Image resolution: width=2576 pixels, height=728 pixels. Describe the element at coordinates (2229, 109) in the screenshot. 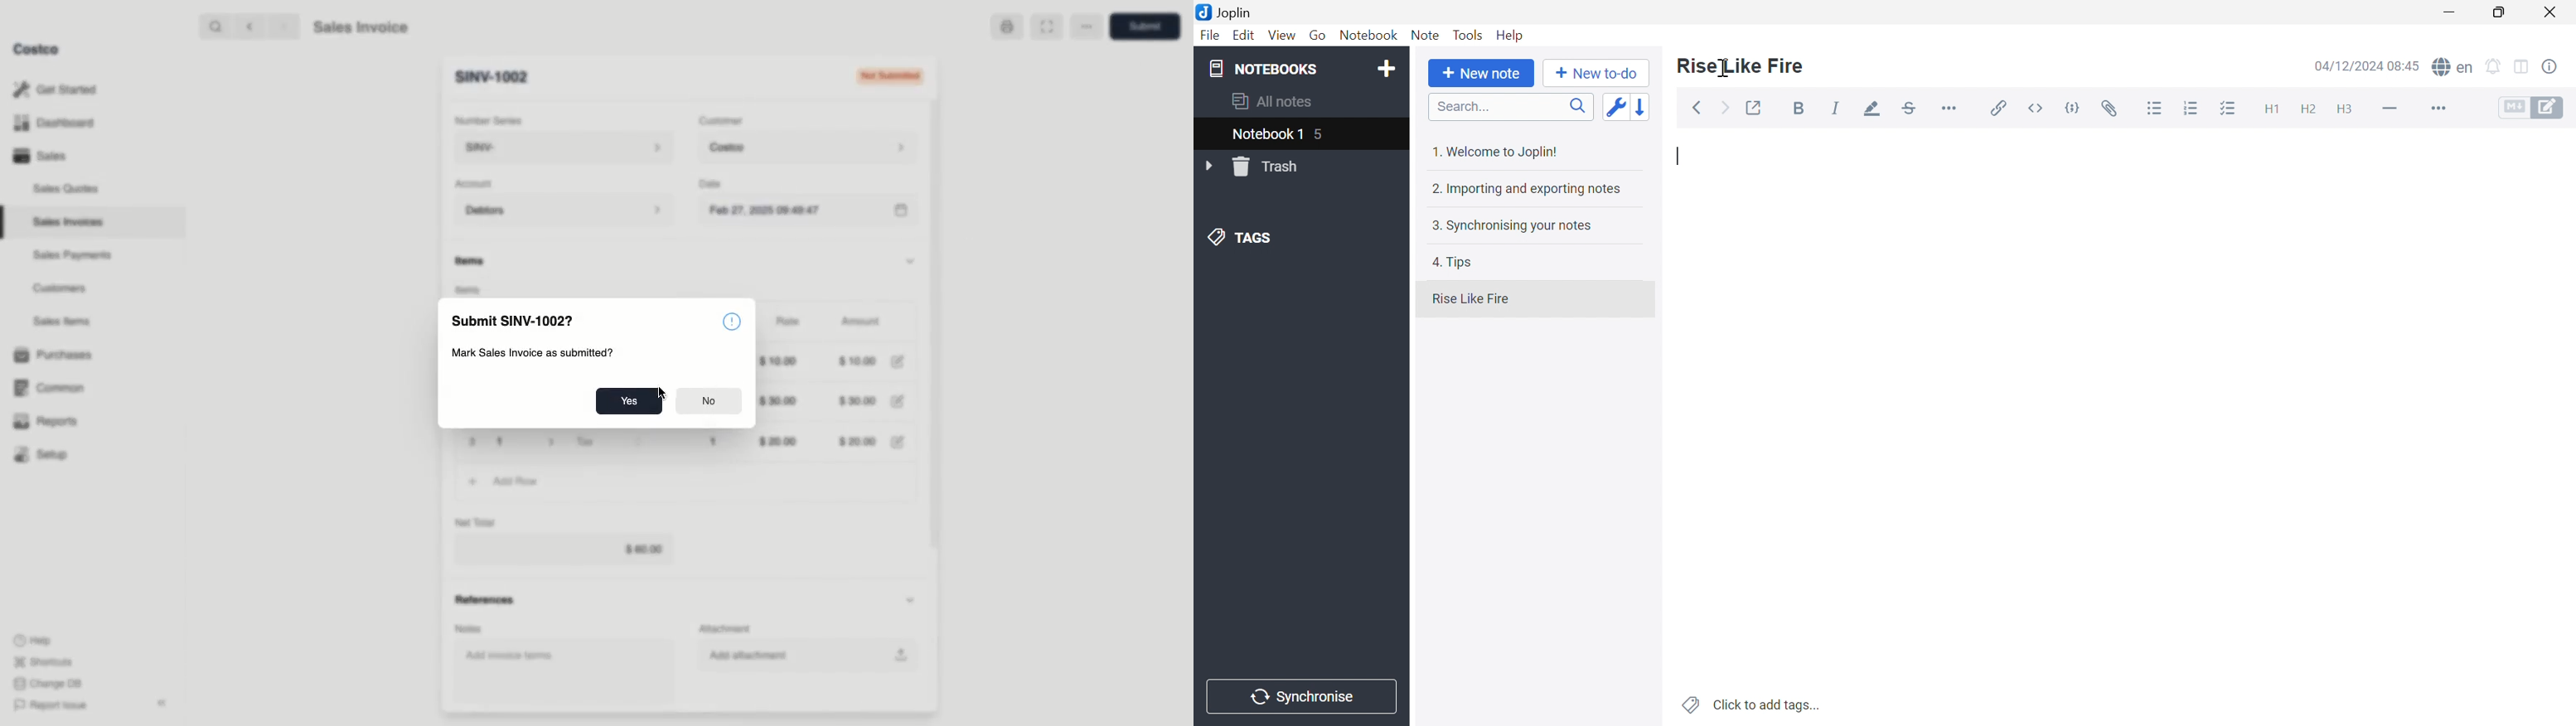

I see `Checkbox list` at that location.